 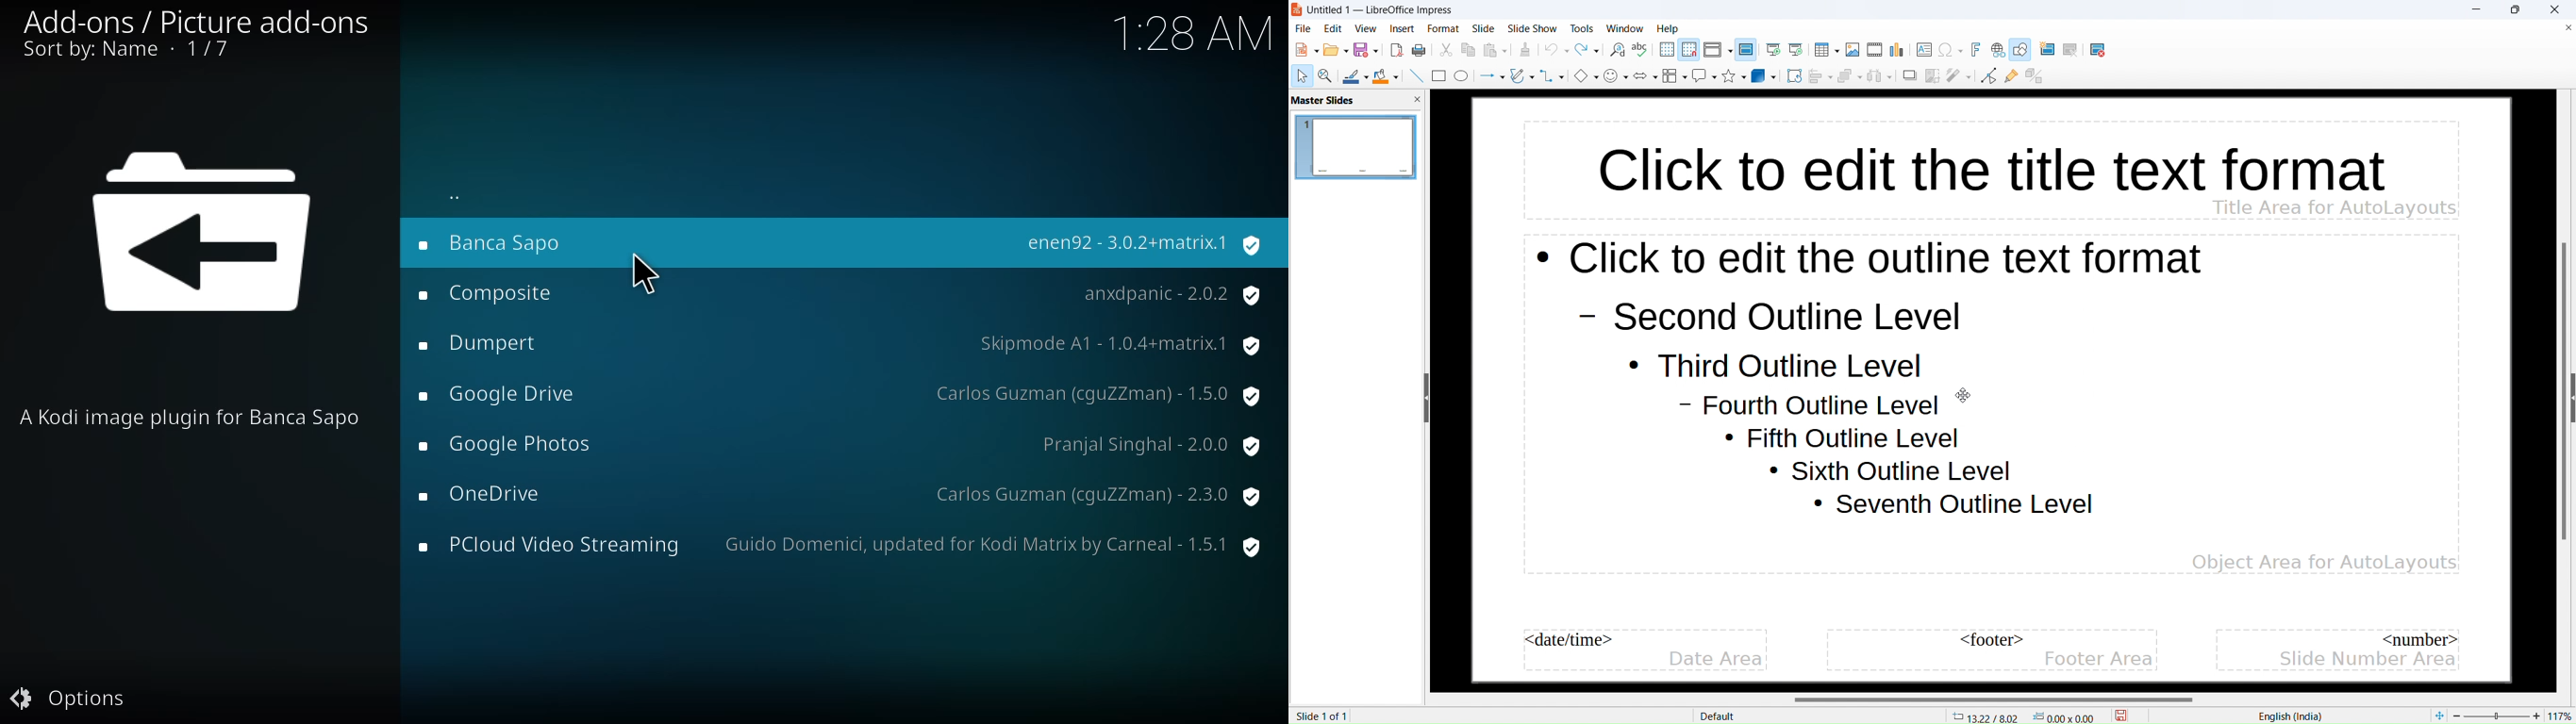 What do you see at coordinates (505, 397) in the screenshot?
I see `google drive` at bounding box center [505, 397].